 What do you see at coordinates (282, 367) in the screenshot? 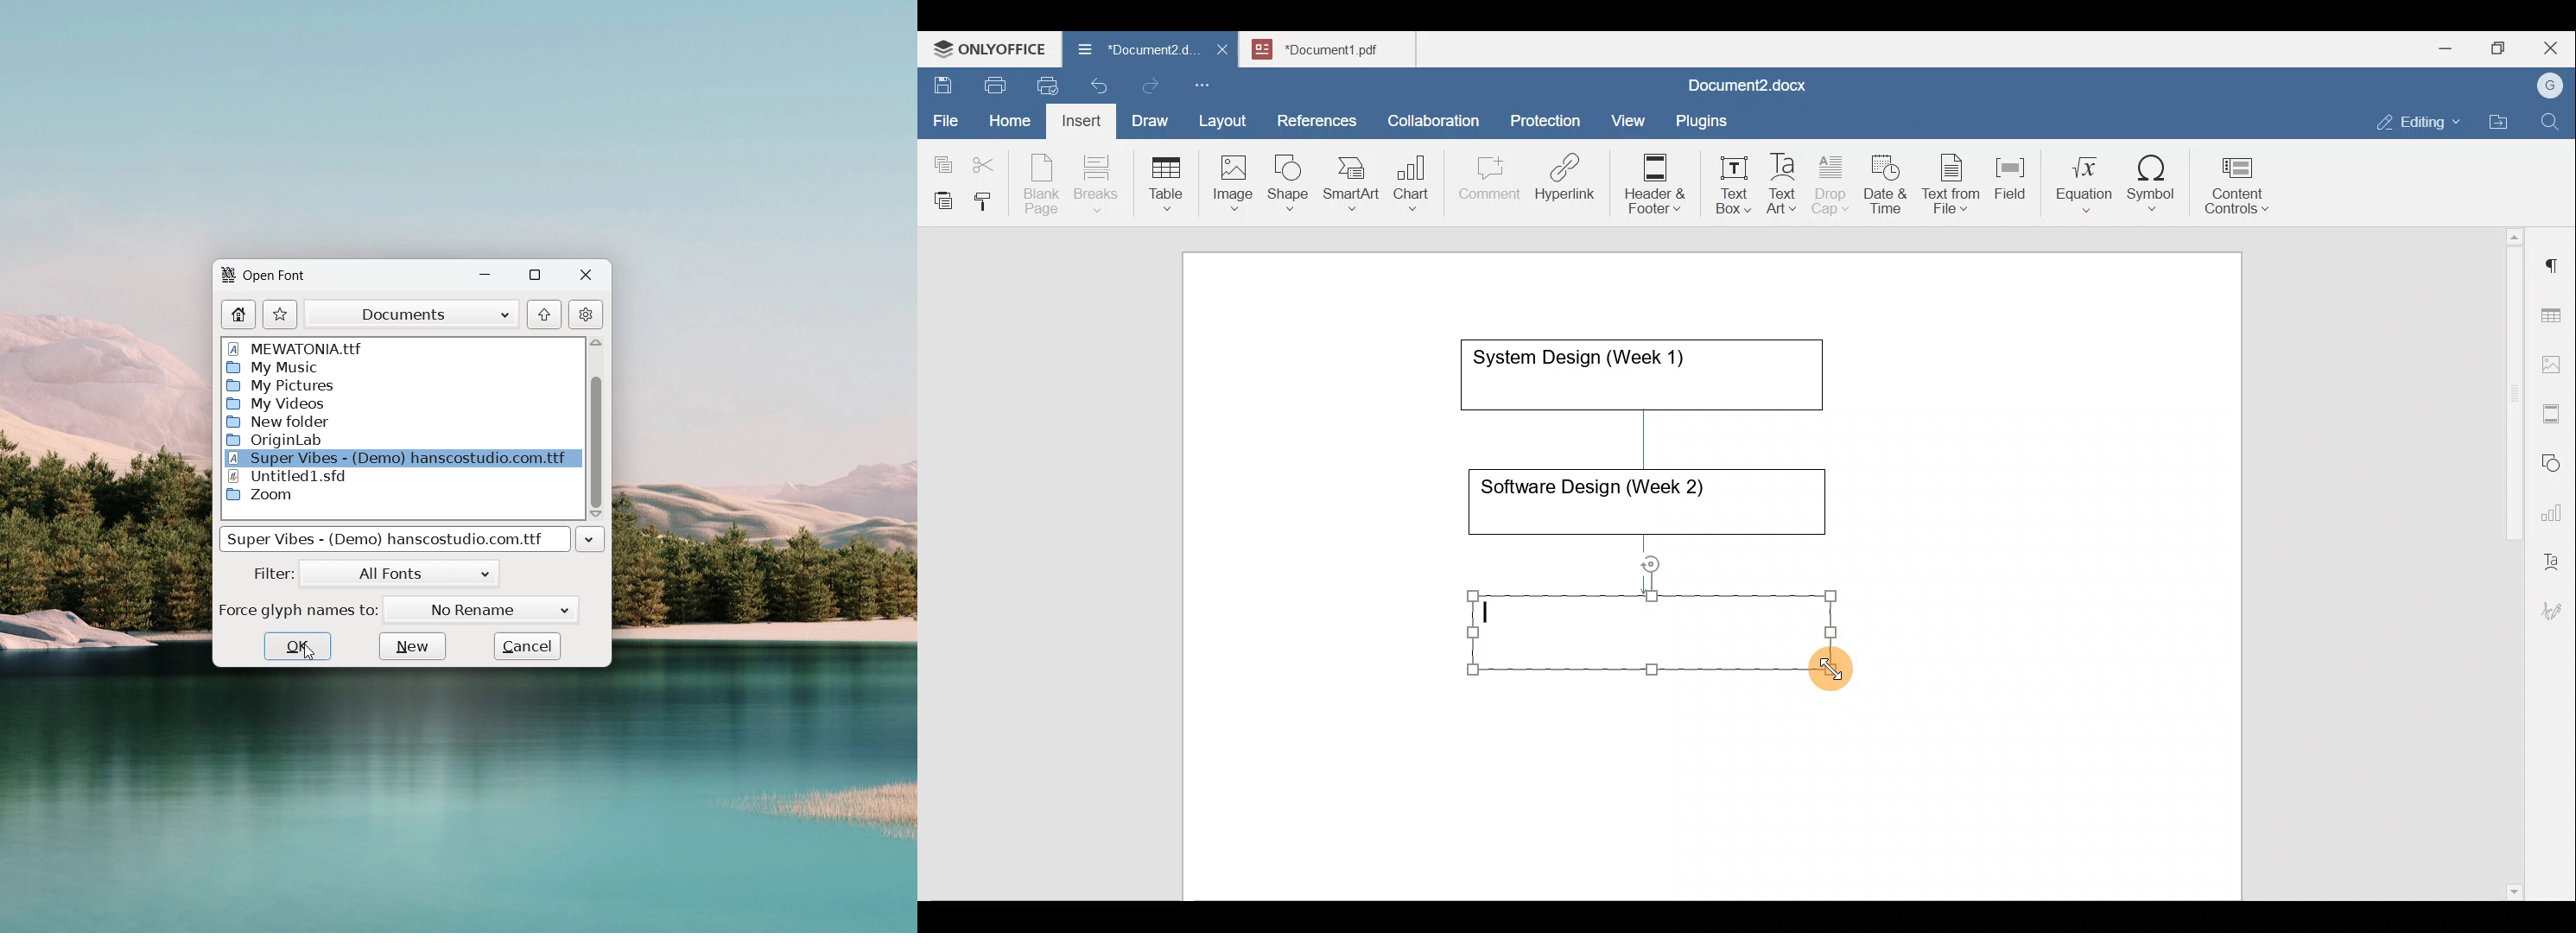
I see `My Music` at bounding box center [282, 367].